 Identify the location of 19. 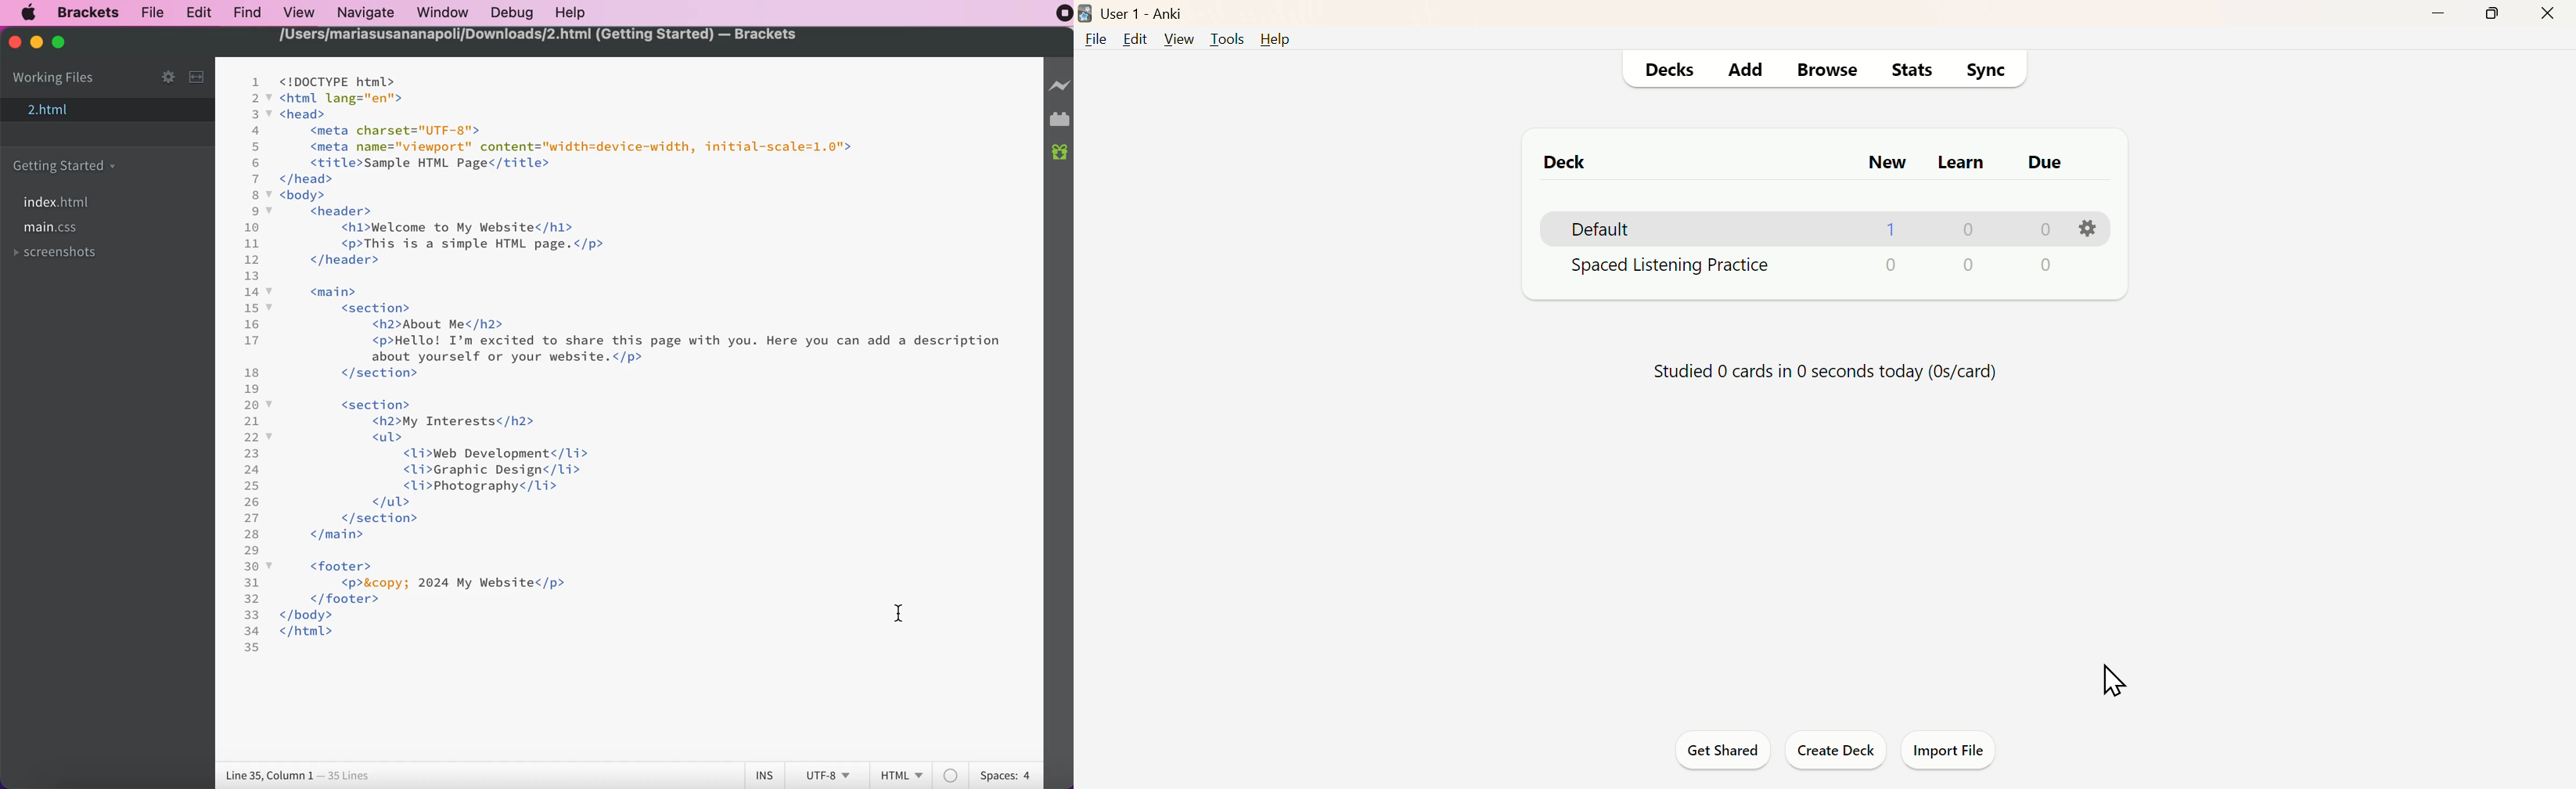
(252, 390).